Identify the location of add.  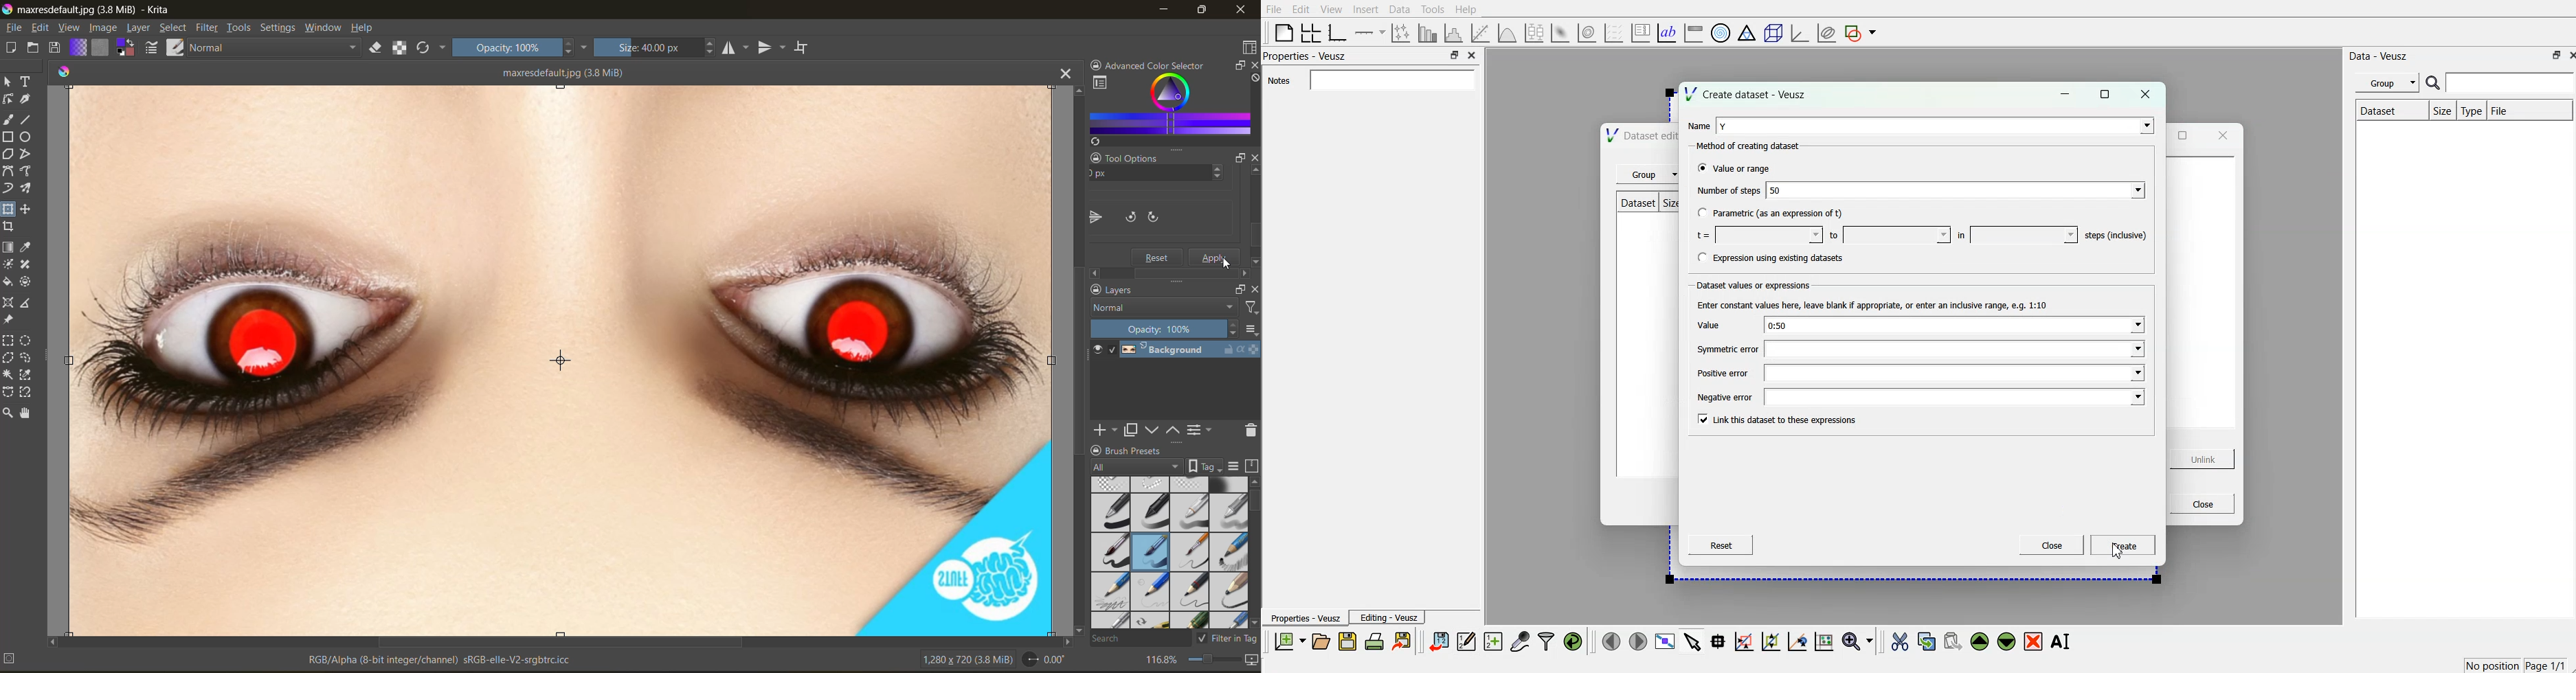
(1105, 430).